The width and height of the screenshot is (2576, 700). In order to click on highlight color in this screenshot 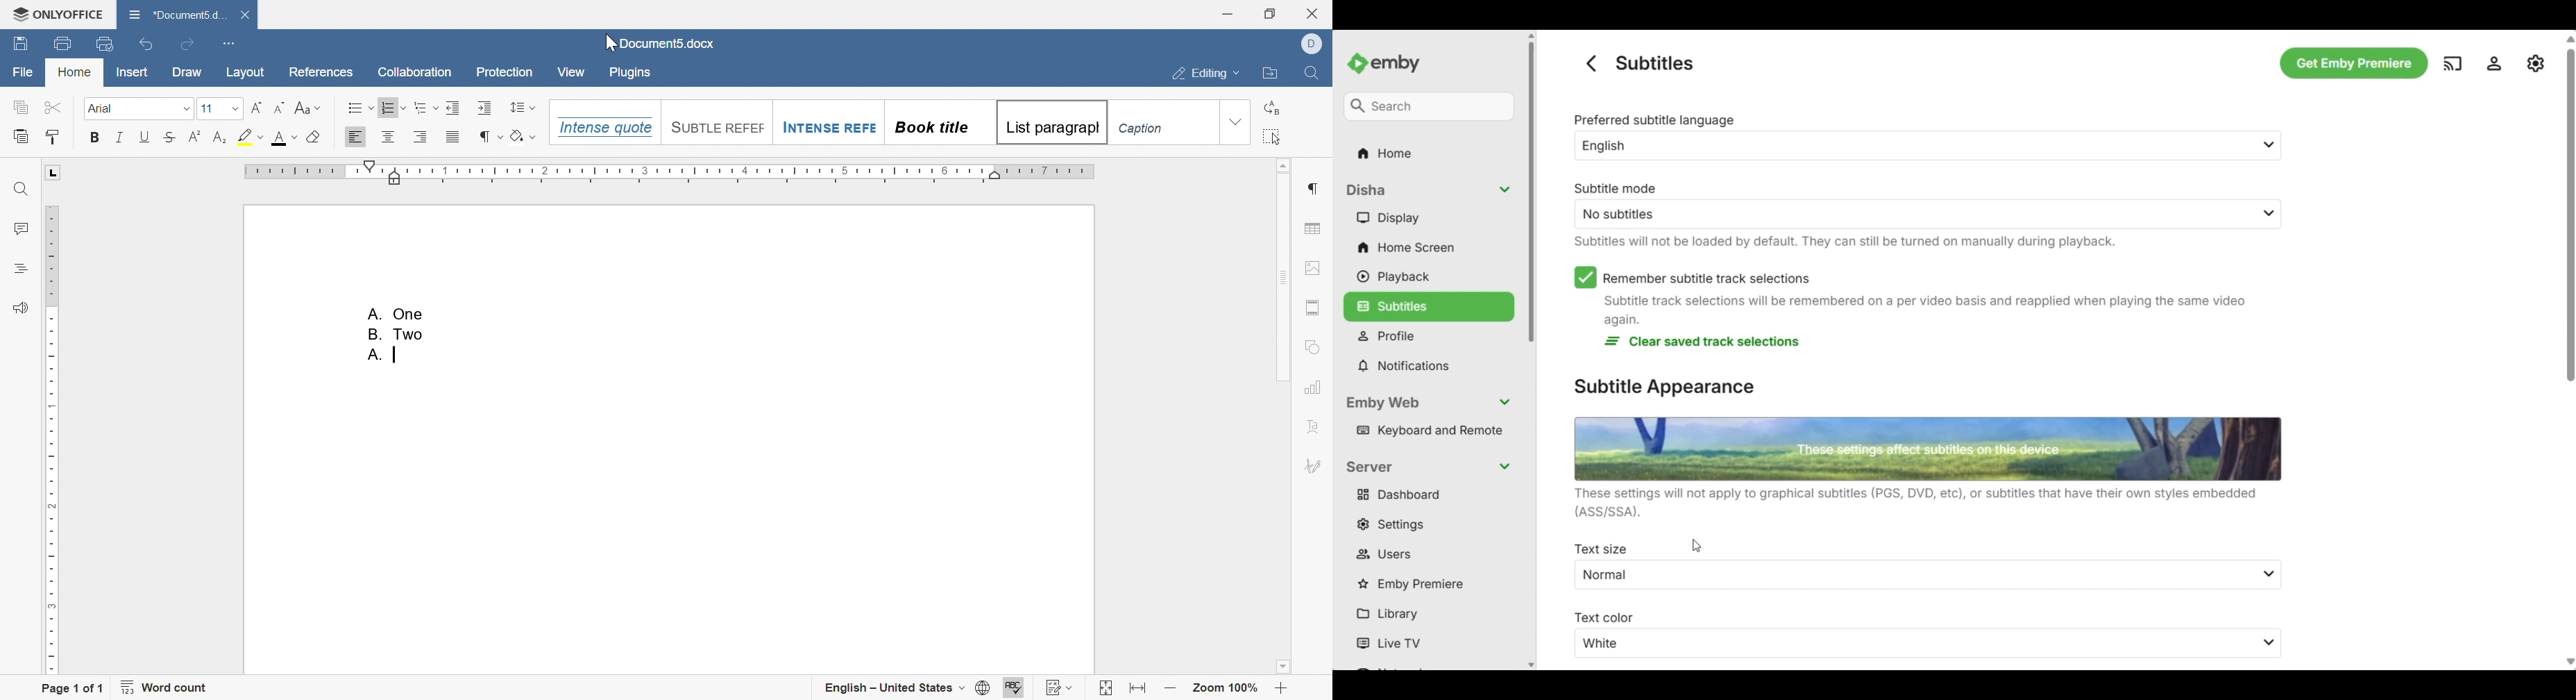, I will do `click(253, 135)`.